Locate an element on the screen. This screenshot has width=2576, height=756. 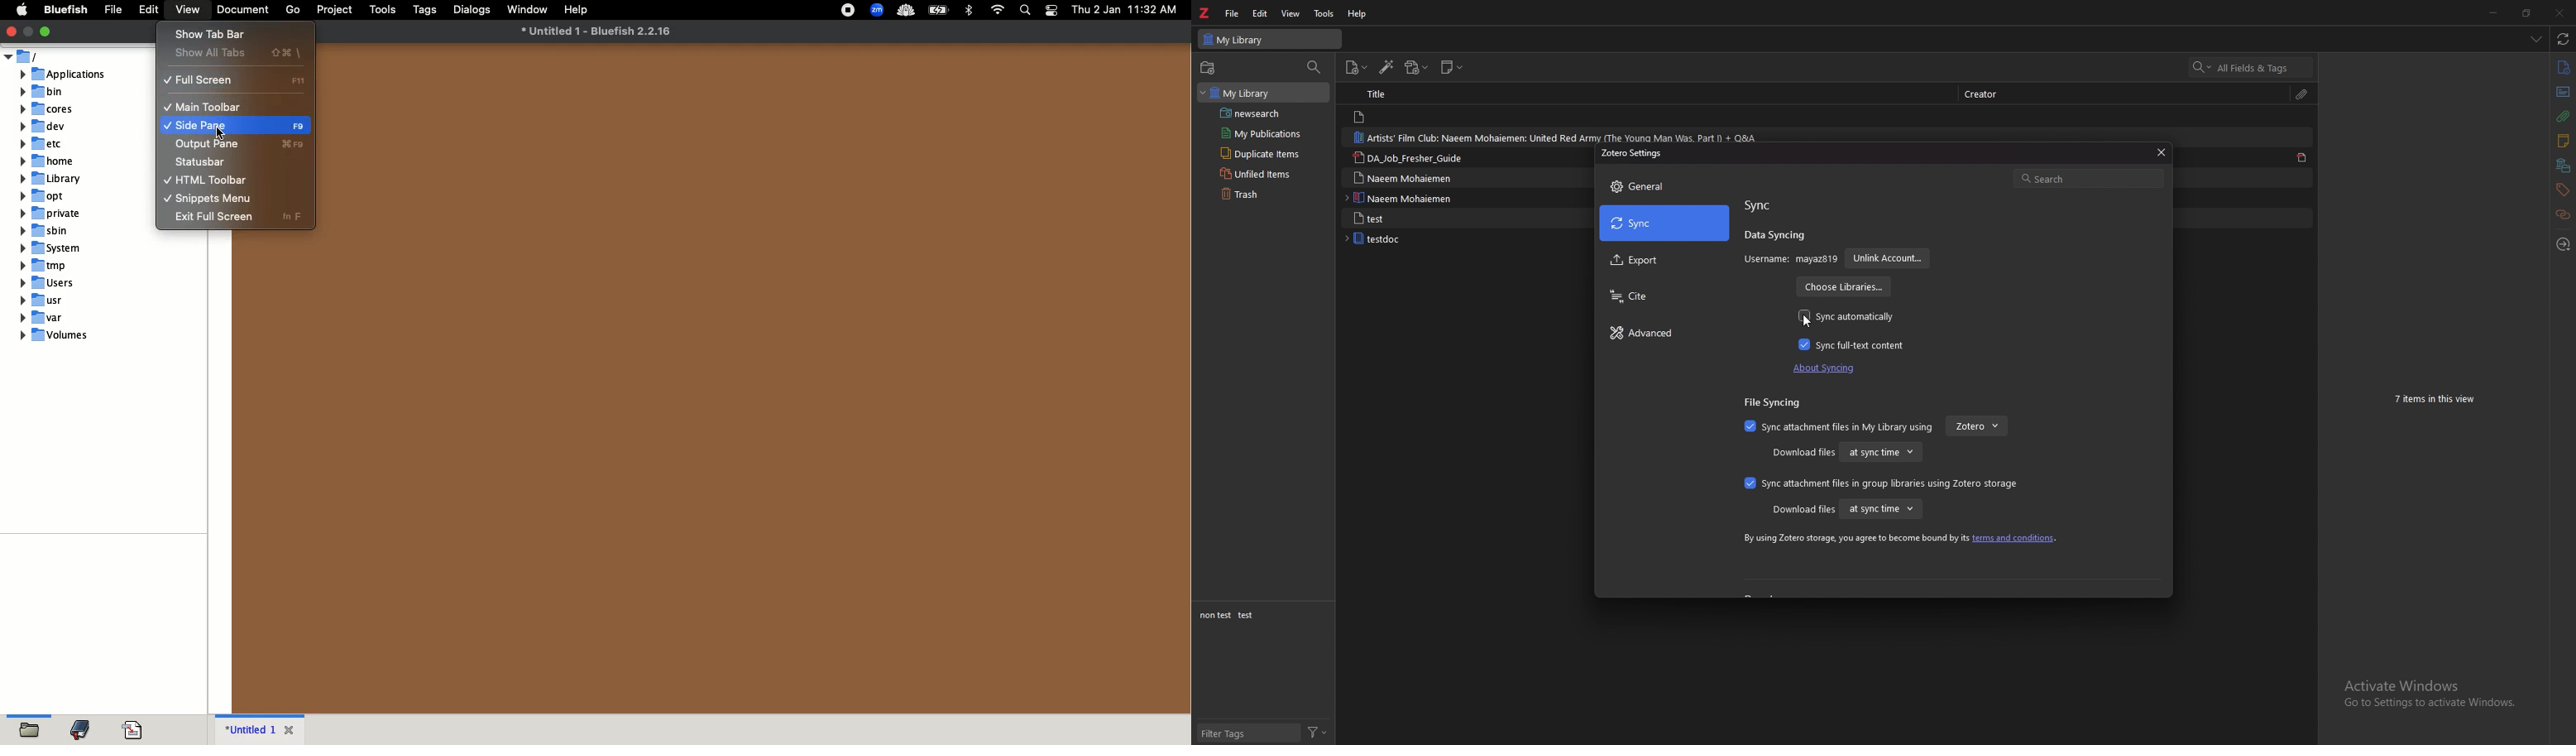
advanced is located at coordinates (1663, 334).